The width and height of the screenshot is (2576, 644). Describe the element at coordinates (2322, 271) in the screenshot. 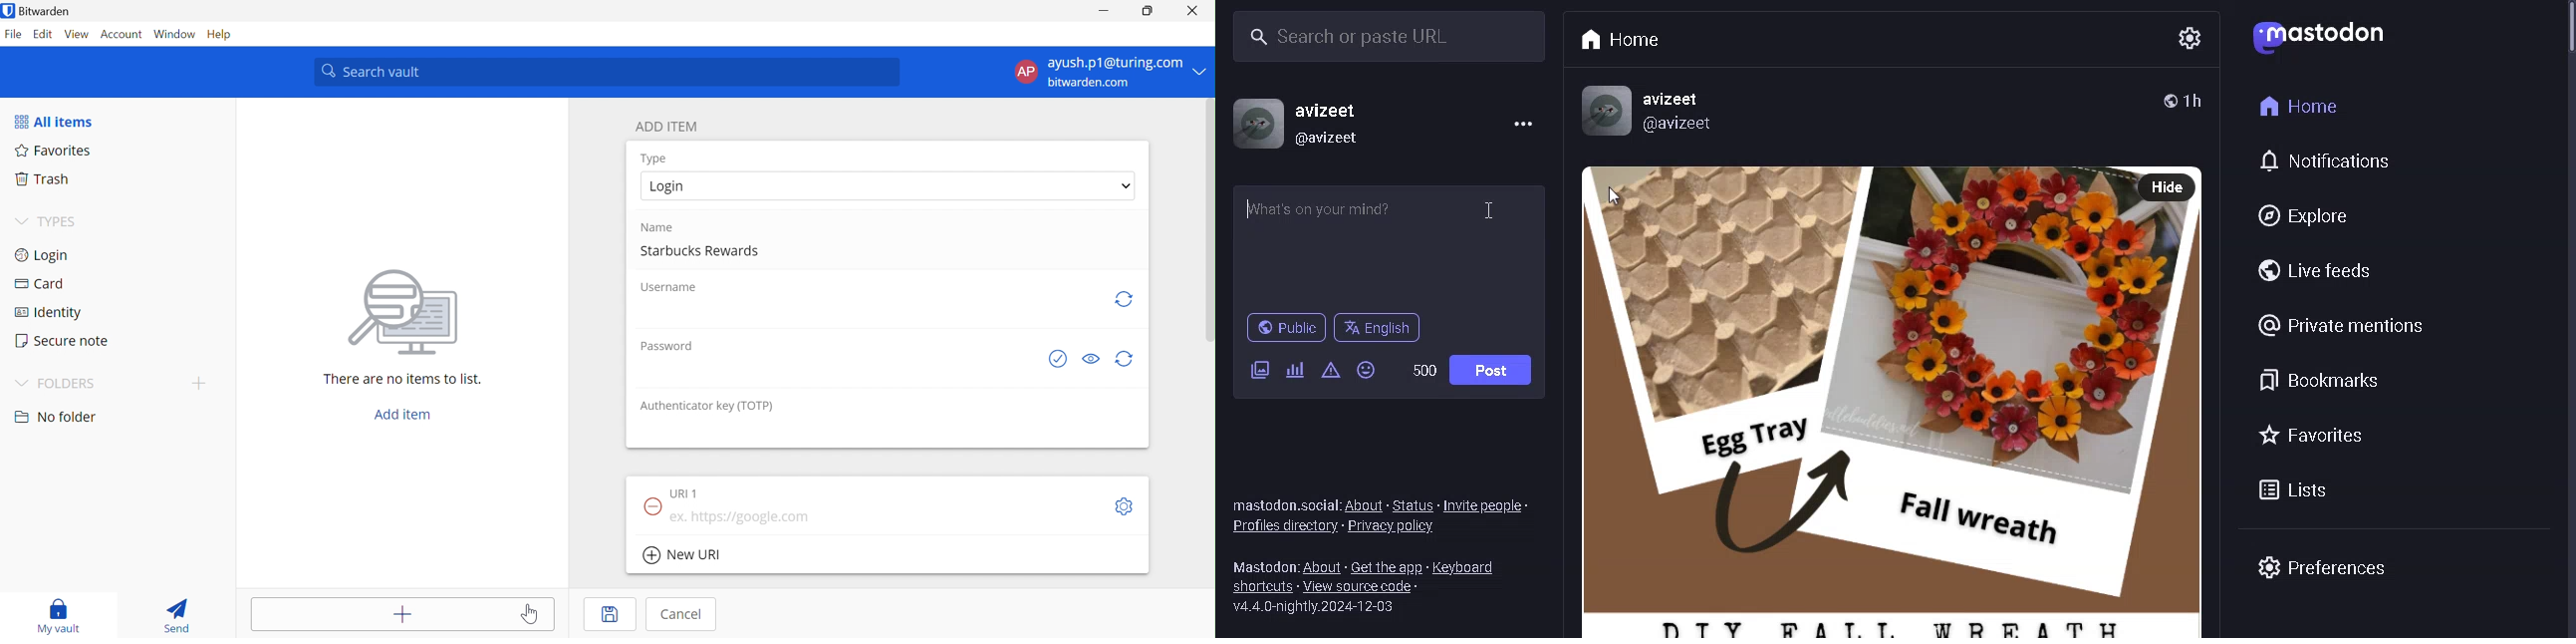

I see `LIVE FEEDS` at that location.